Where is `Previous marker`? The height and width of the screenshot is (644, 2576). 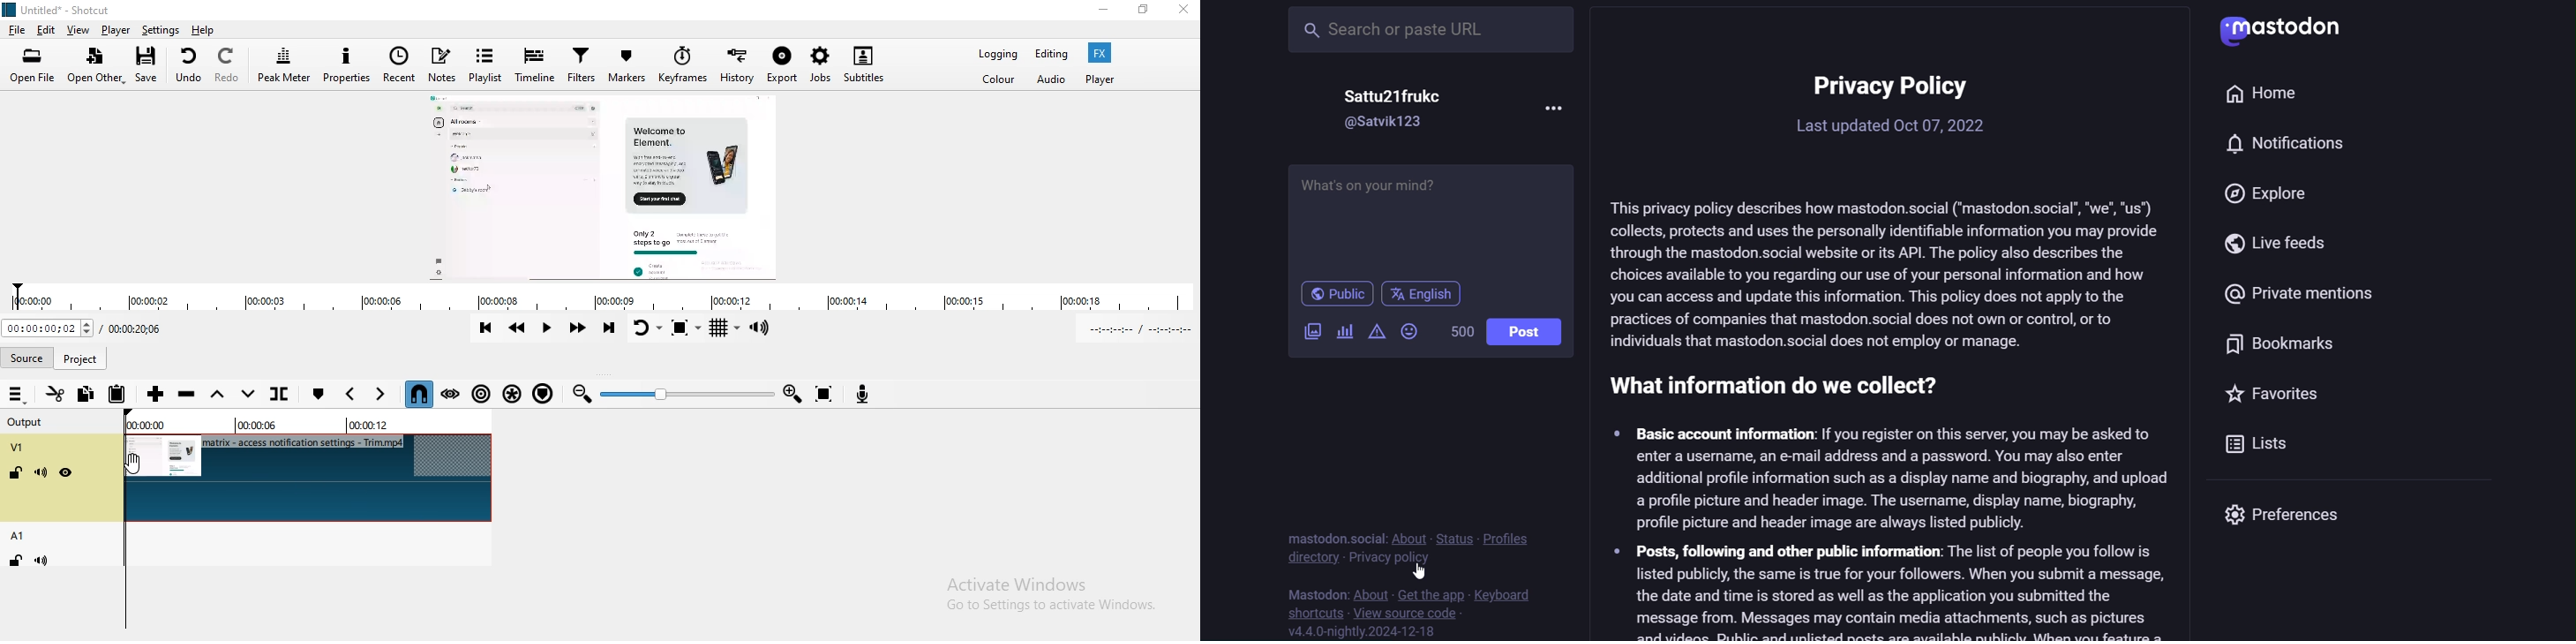 Previous marker is located at coordinates (352, 395).